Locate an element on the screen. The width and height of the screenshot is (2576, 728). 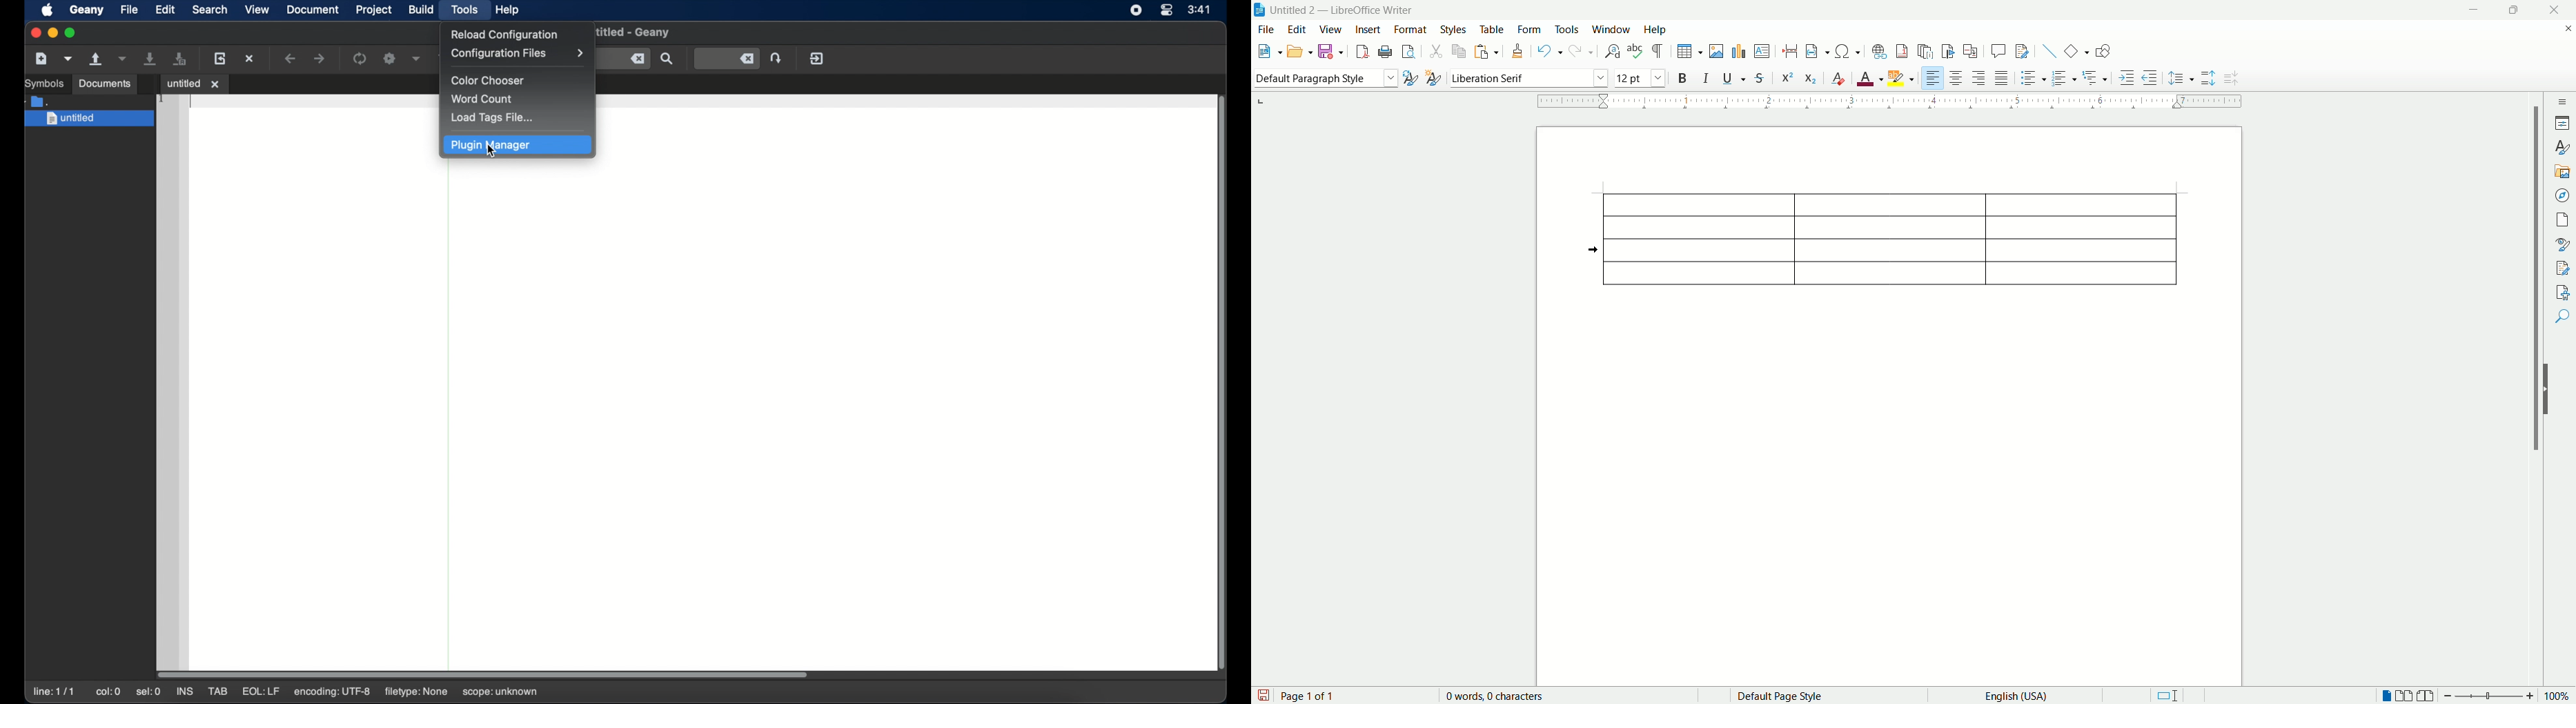
quit geany is located at coordinates (817, 59).